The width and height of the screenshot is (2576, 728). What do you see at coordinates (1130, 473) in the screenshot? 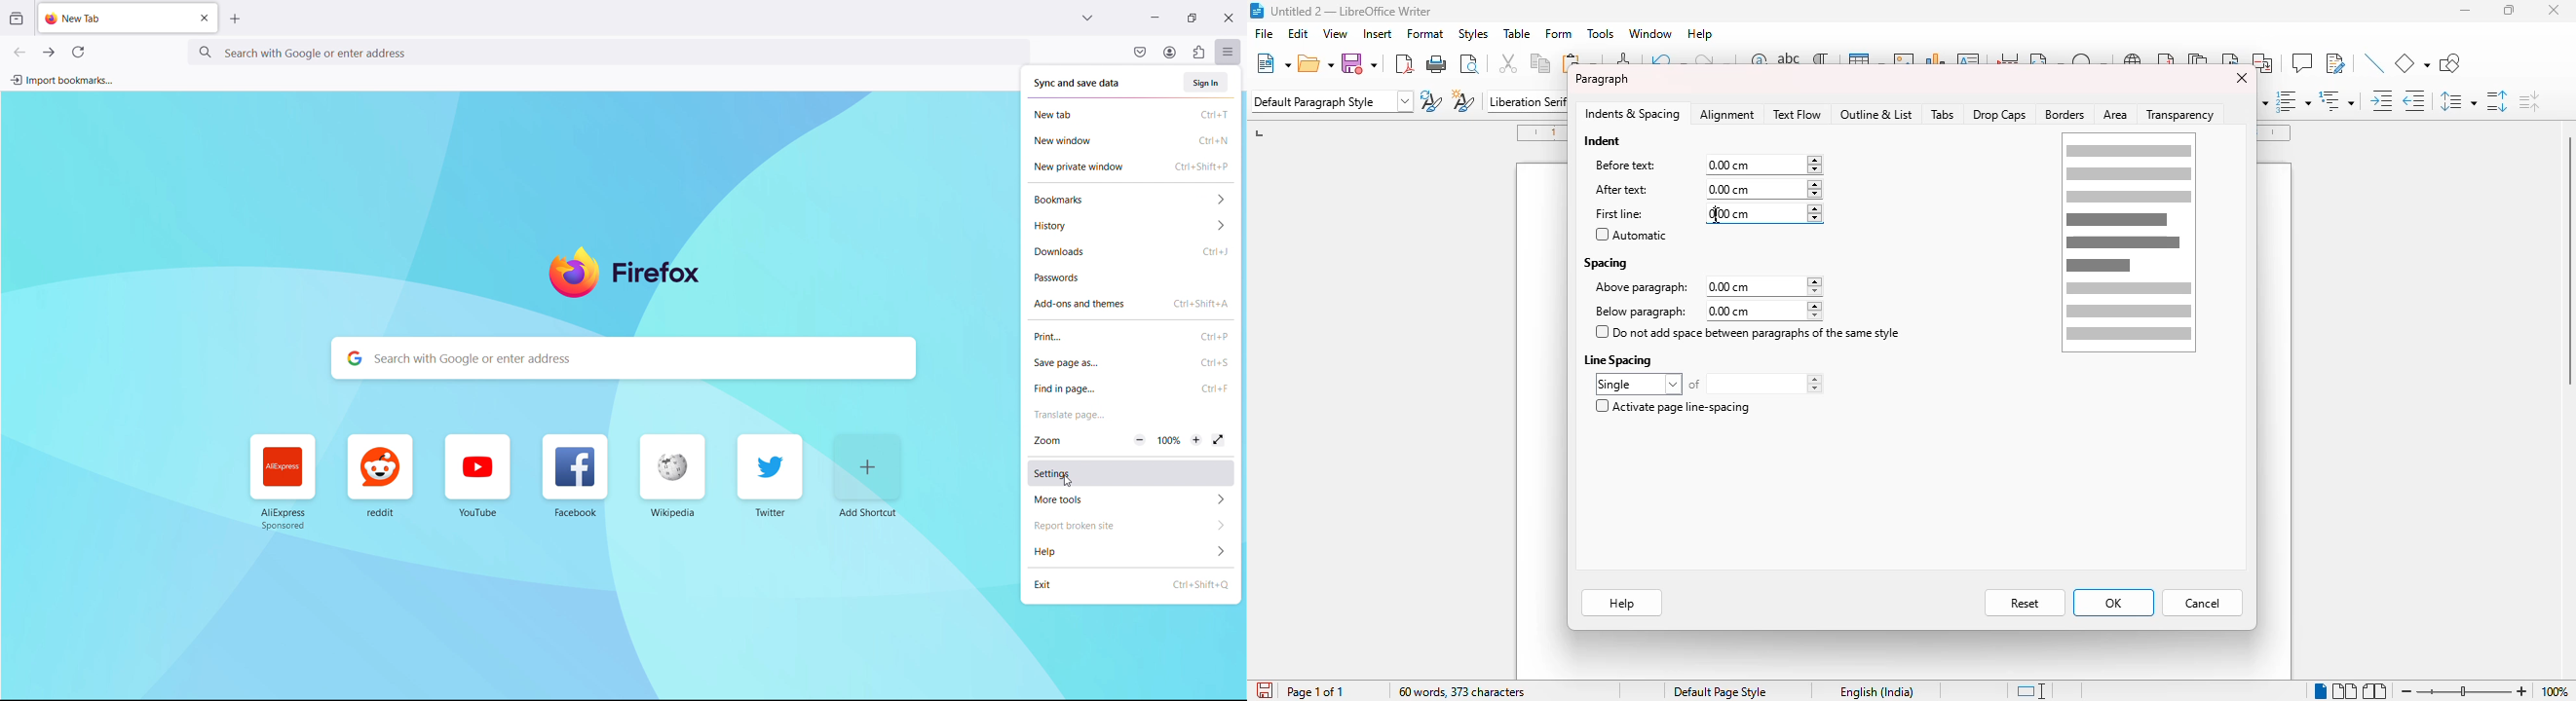
I see `settings` at bounding box center [1130, 473].